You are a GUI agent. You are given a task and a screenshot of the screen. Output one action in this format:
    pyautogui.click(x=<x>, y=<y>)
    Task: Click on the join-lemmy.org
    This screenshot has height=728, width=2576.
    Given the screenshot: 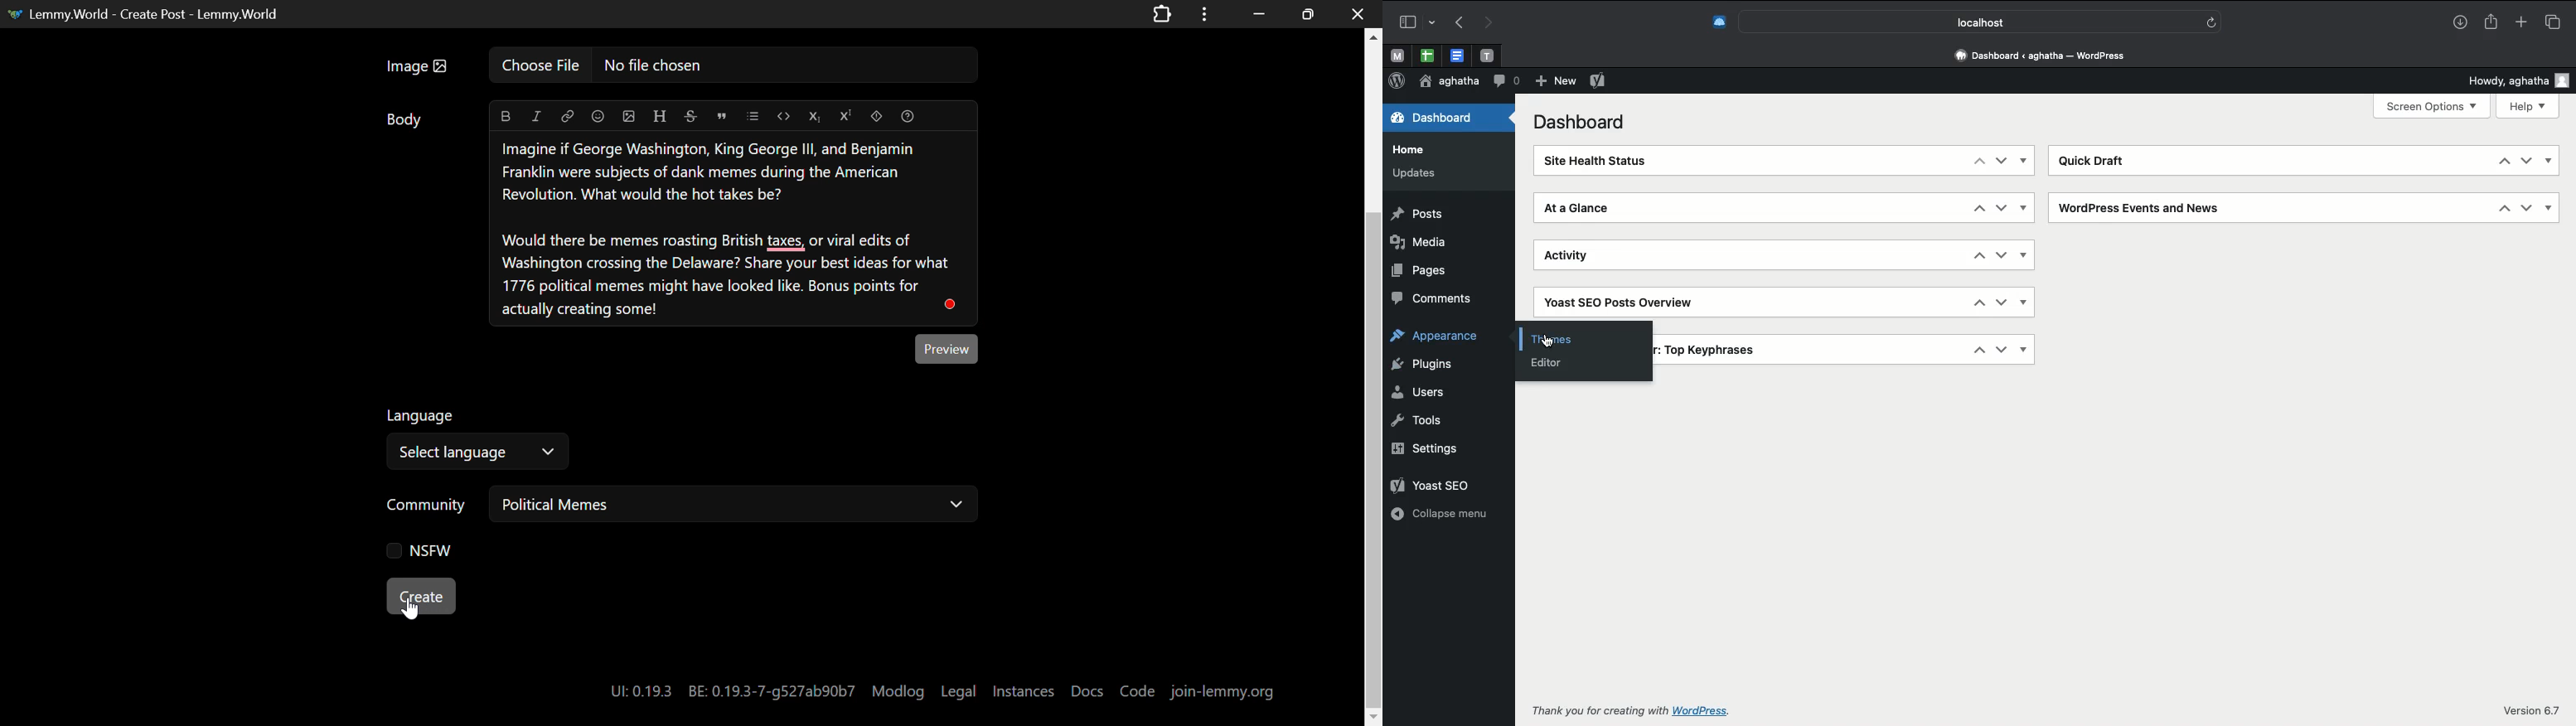 What is the action you would take?
    pyautogui.click(x=1222, y=691)
    